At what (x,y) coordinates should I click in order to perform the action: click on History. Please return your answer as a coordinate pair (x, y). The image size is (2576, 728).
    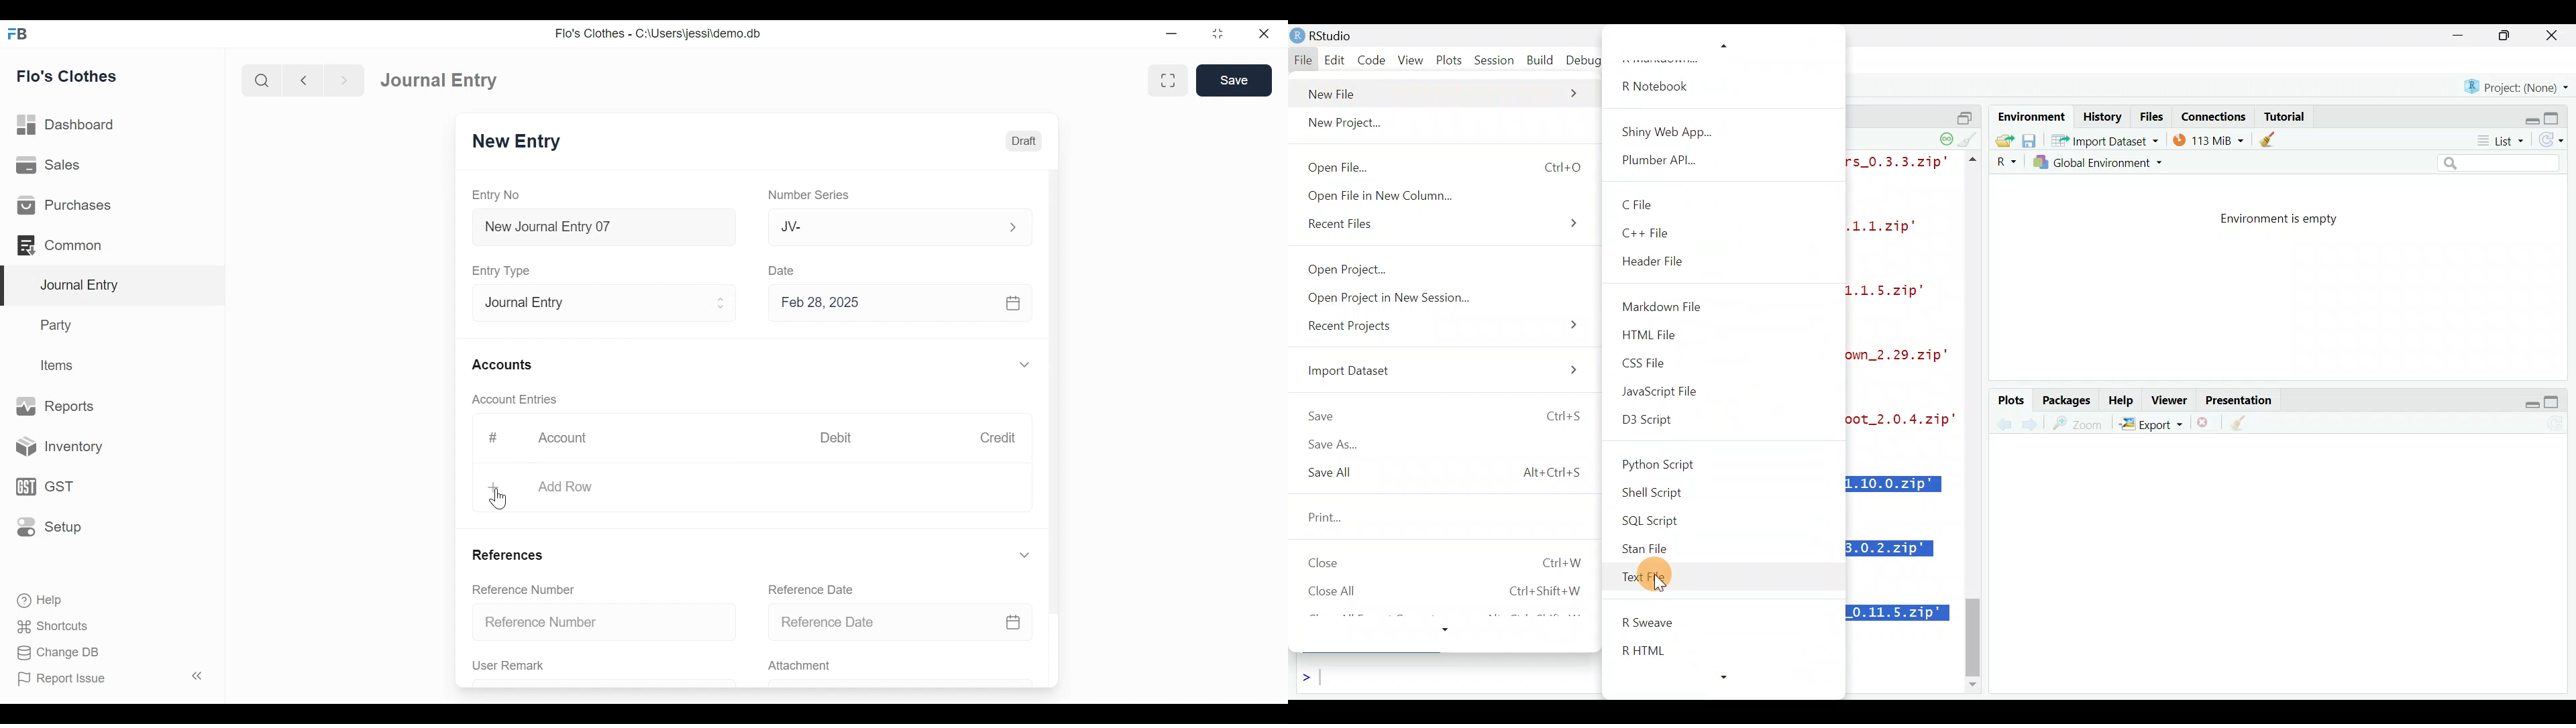
    Looking at the image, I should click on (2102, 116).